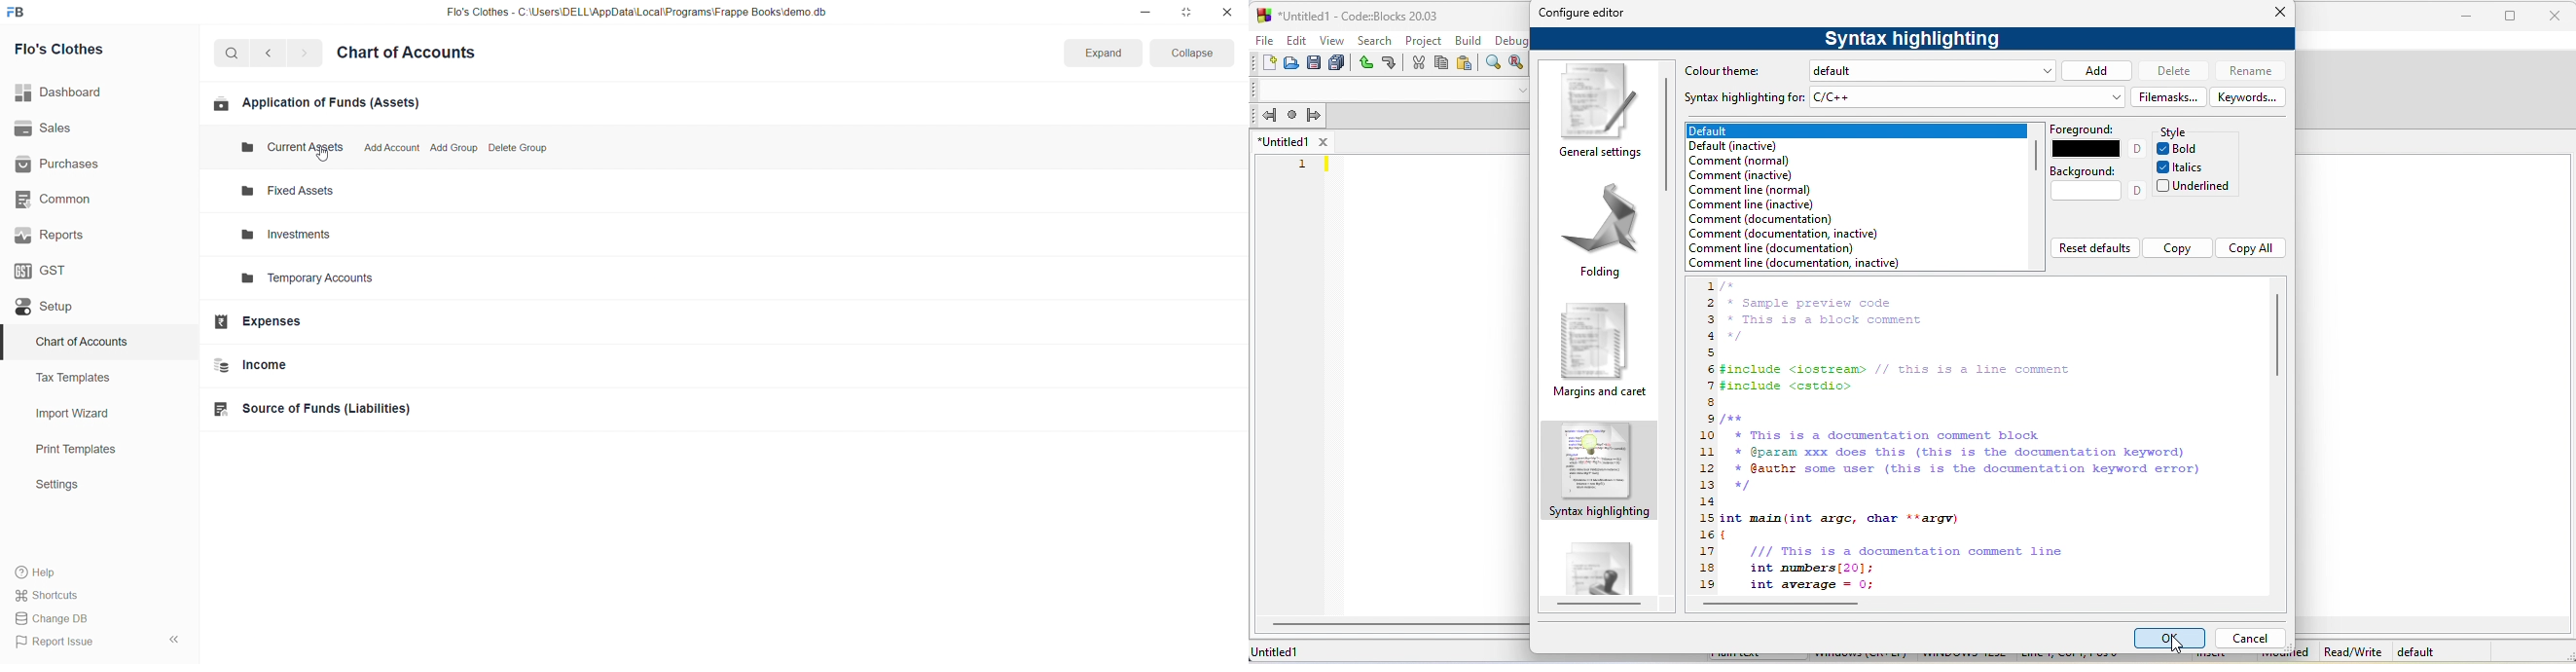  What do you see at coordinates (1331, 40) in the screenshot?
I see `view` at bounding box center [1331, 40].